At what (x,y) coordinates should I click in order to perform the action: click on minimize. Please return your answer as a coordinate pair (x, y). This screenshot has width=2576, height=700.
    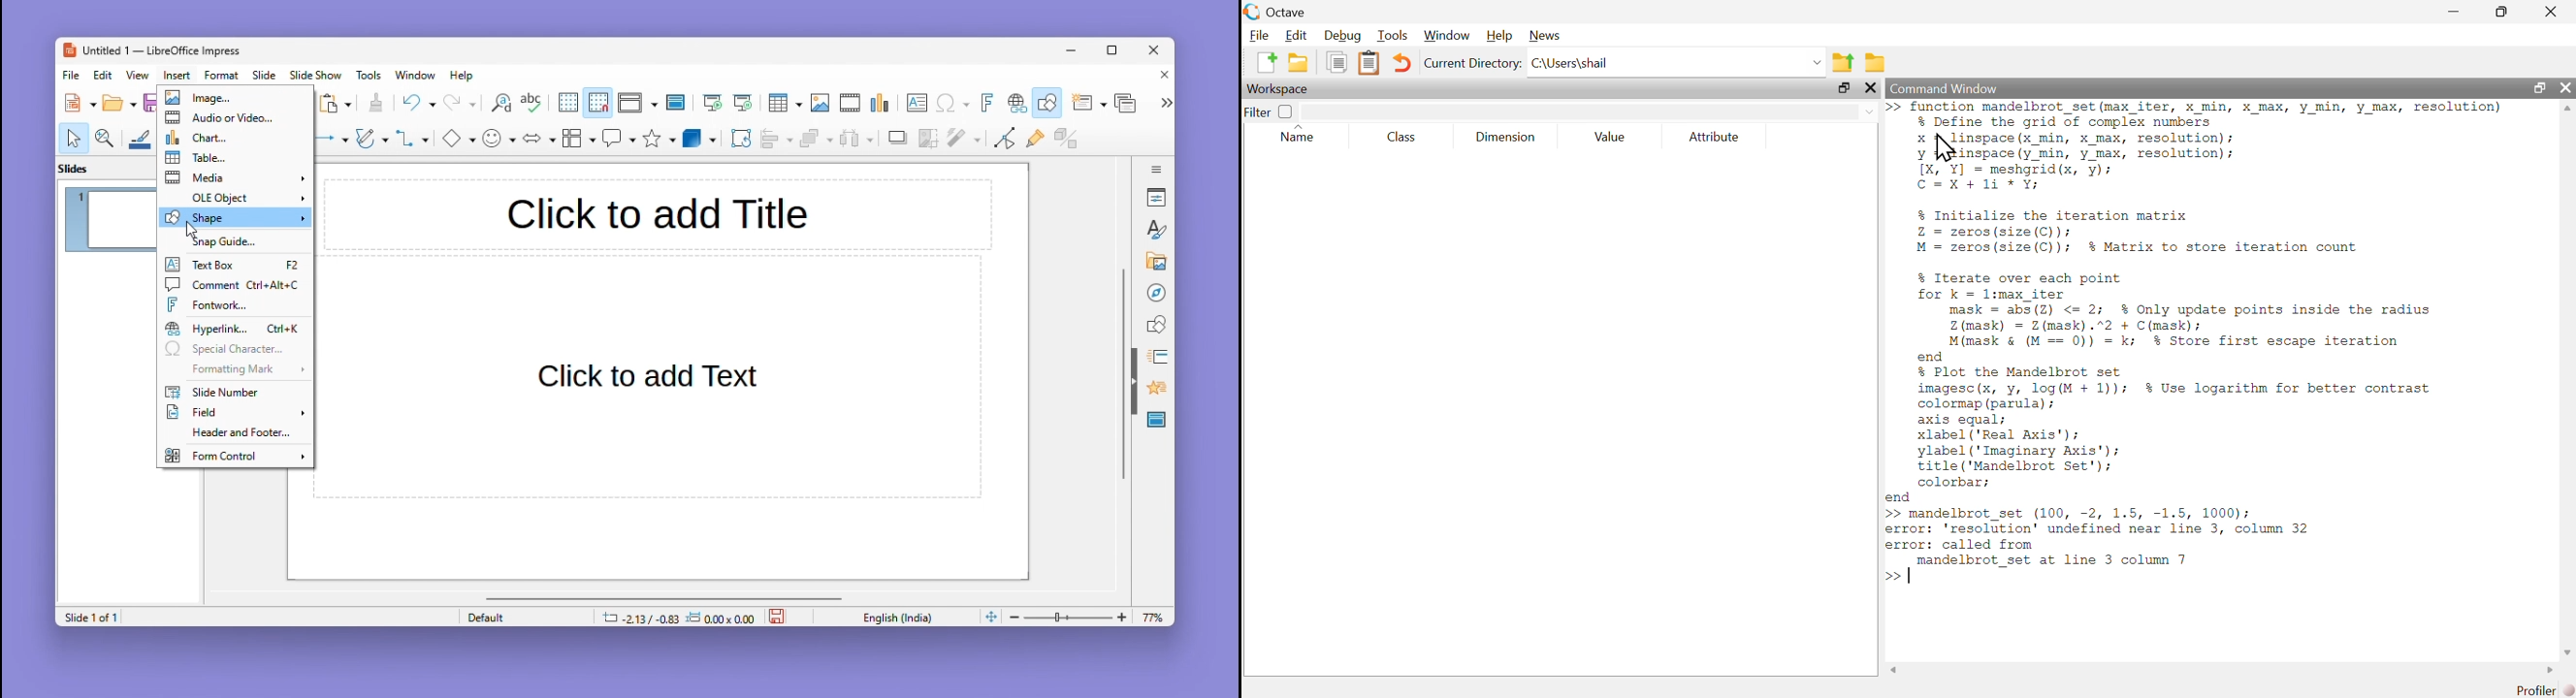
    Looking at the image, I should click on (2453, 10).